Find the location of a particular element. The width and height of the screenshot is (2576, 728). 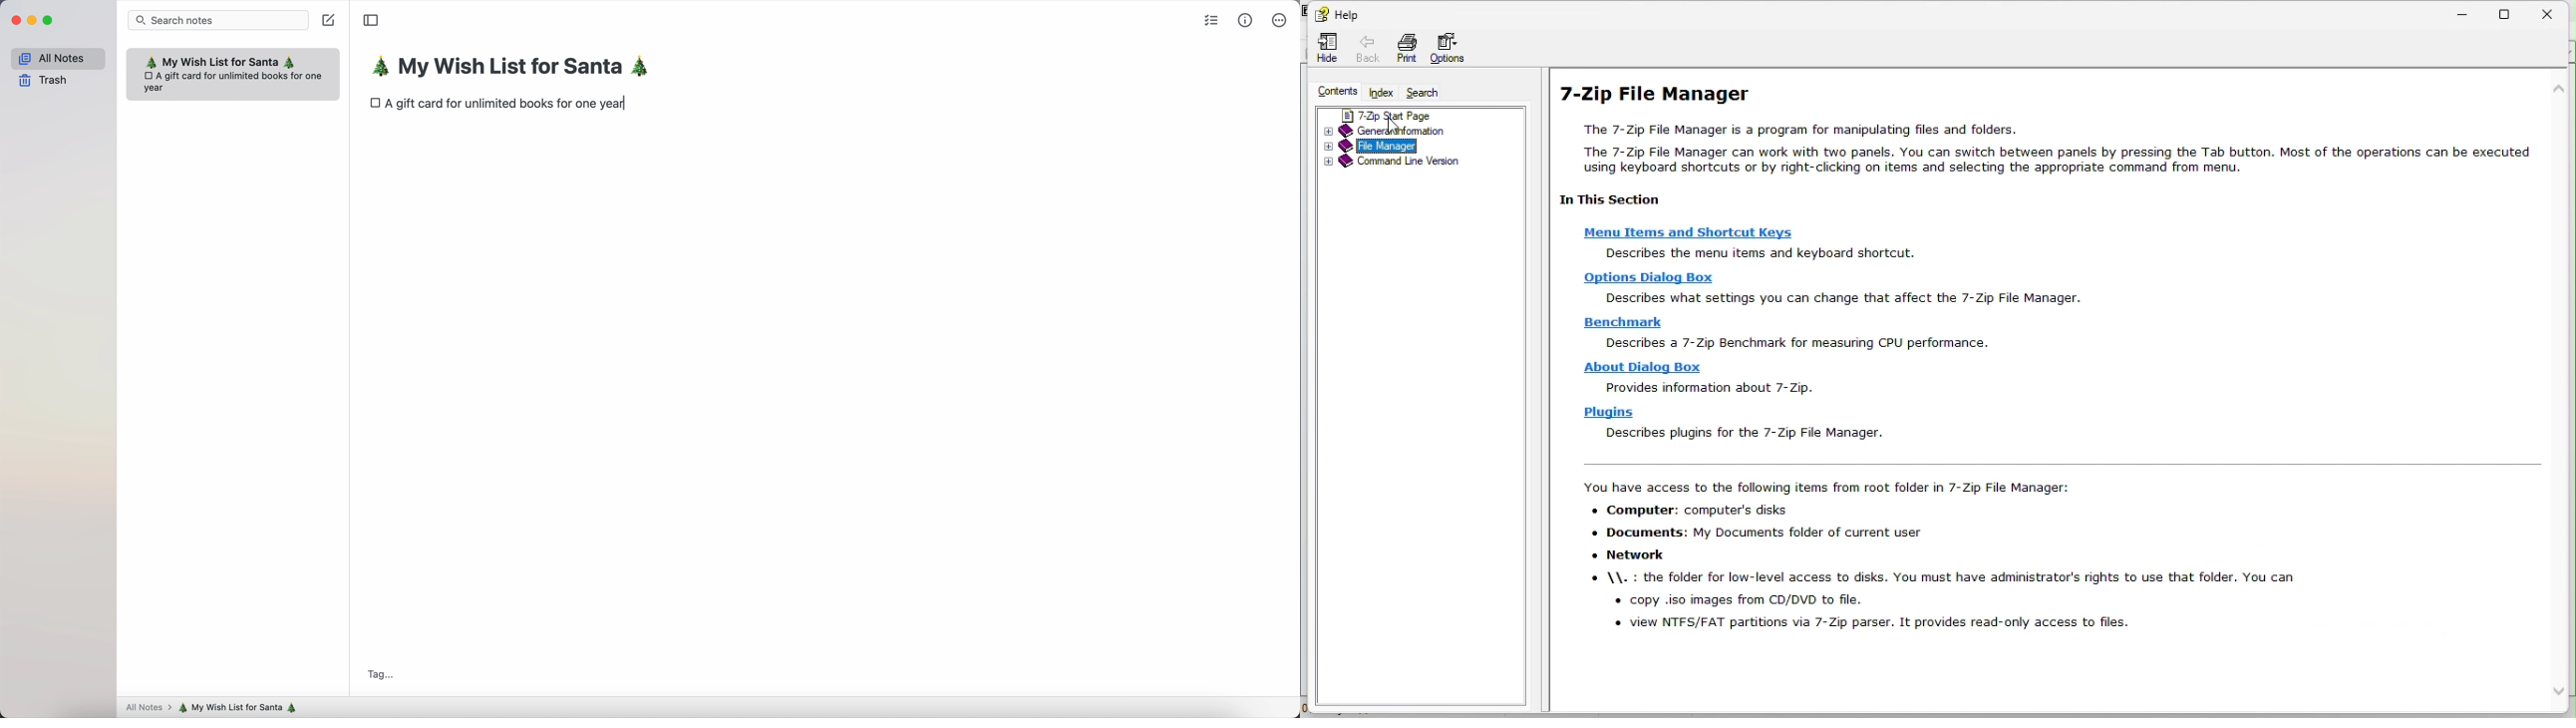

Describe what settings you can change that affect the 7-Zip File Manager is located at coordinates (1836, 298).